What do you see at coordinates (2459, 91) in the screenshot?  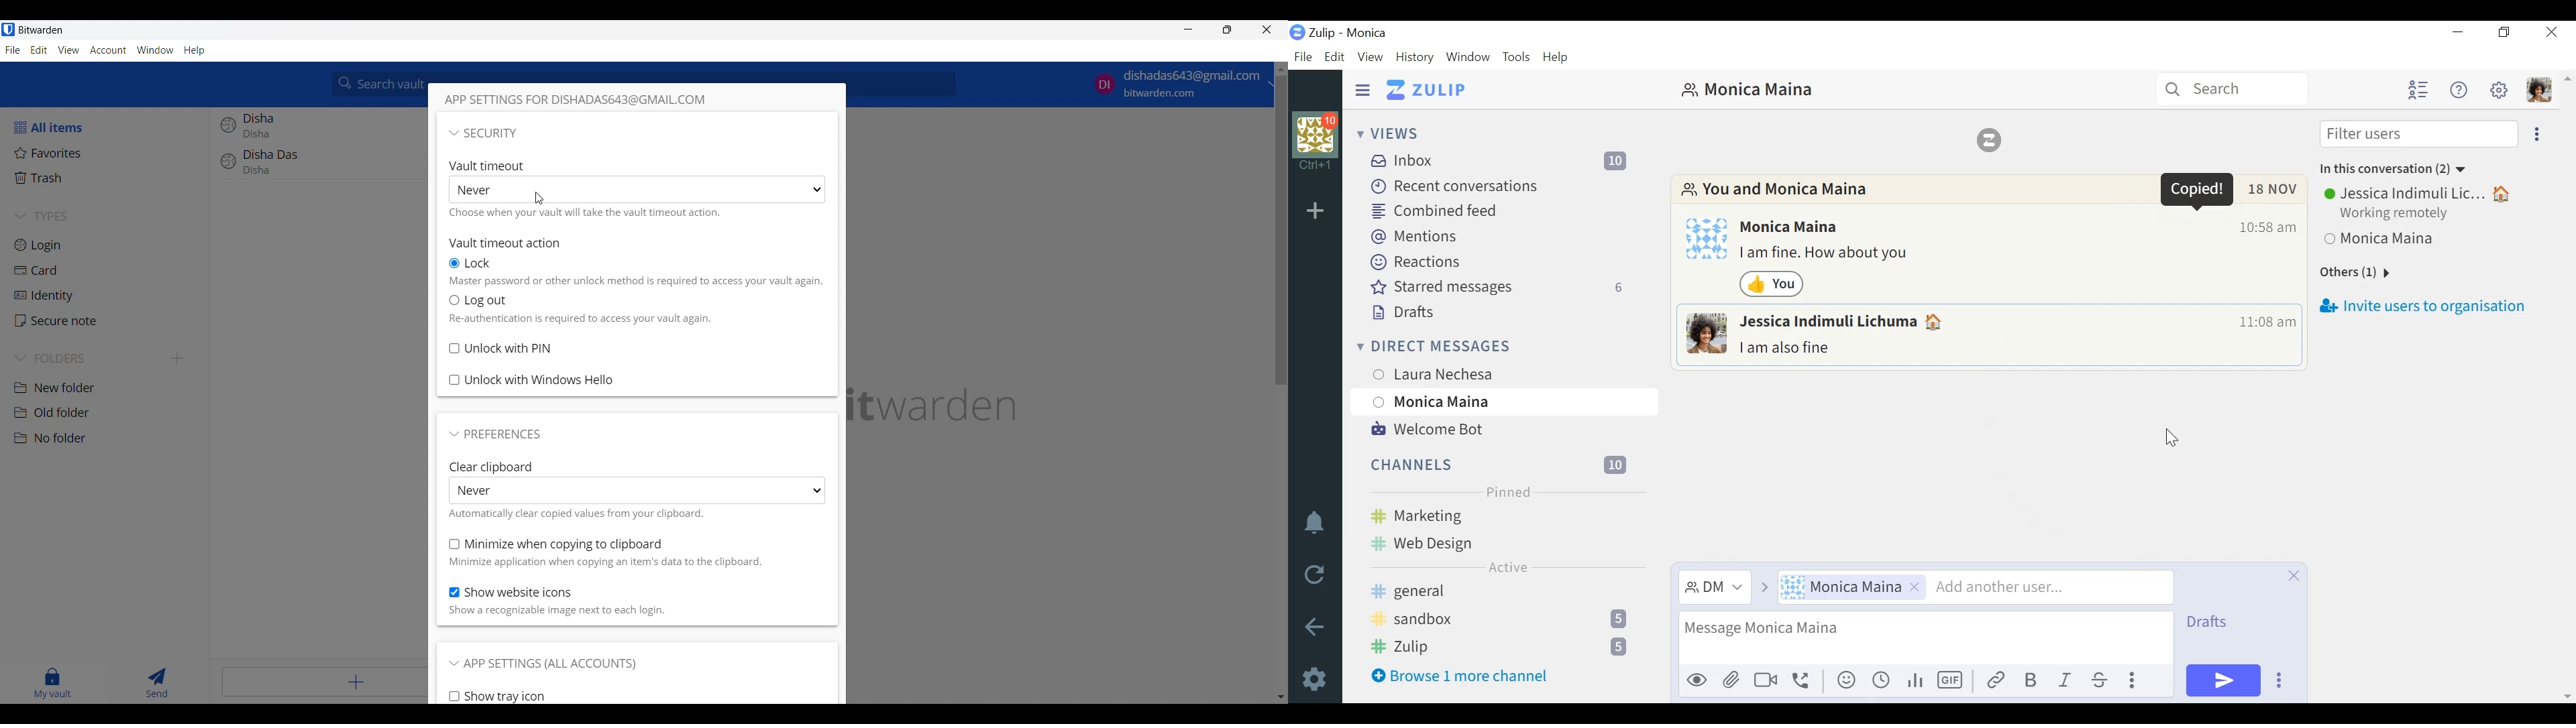 I see `Help menu` at bounding box center [2459, 91].